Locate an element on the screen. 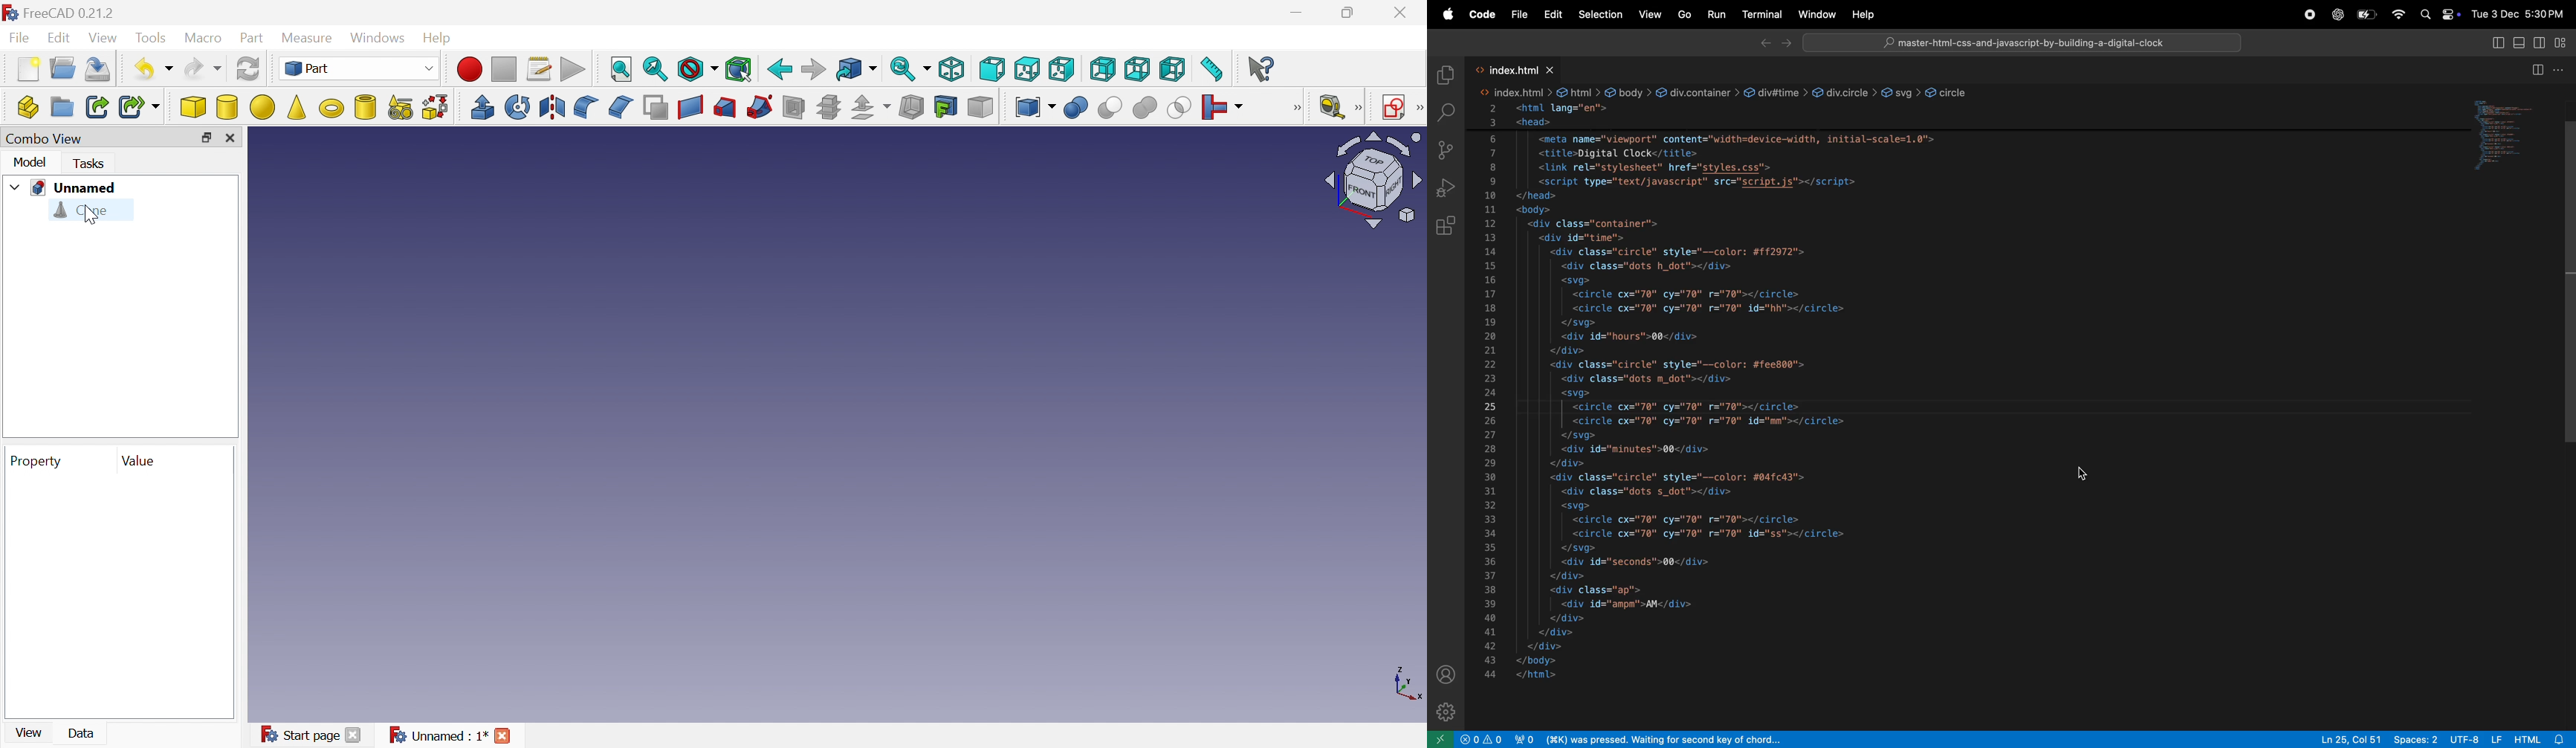 Image resolution: width=2576 pixels, height=756 pixels. Cursor is located at coordinates (2088, 475).